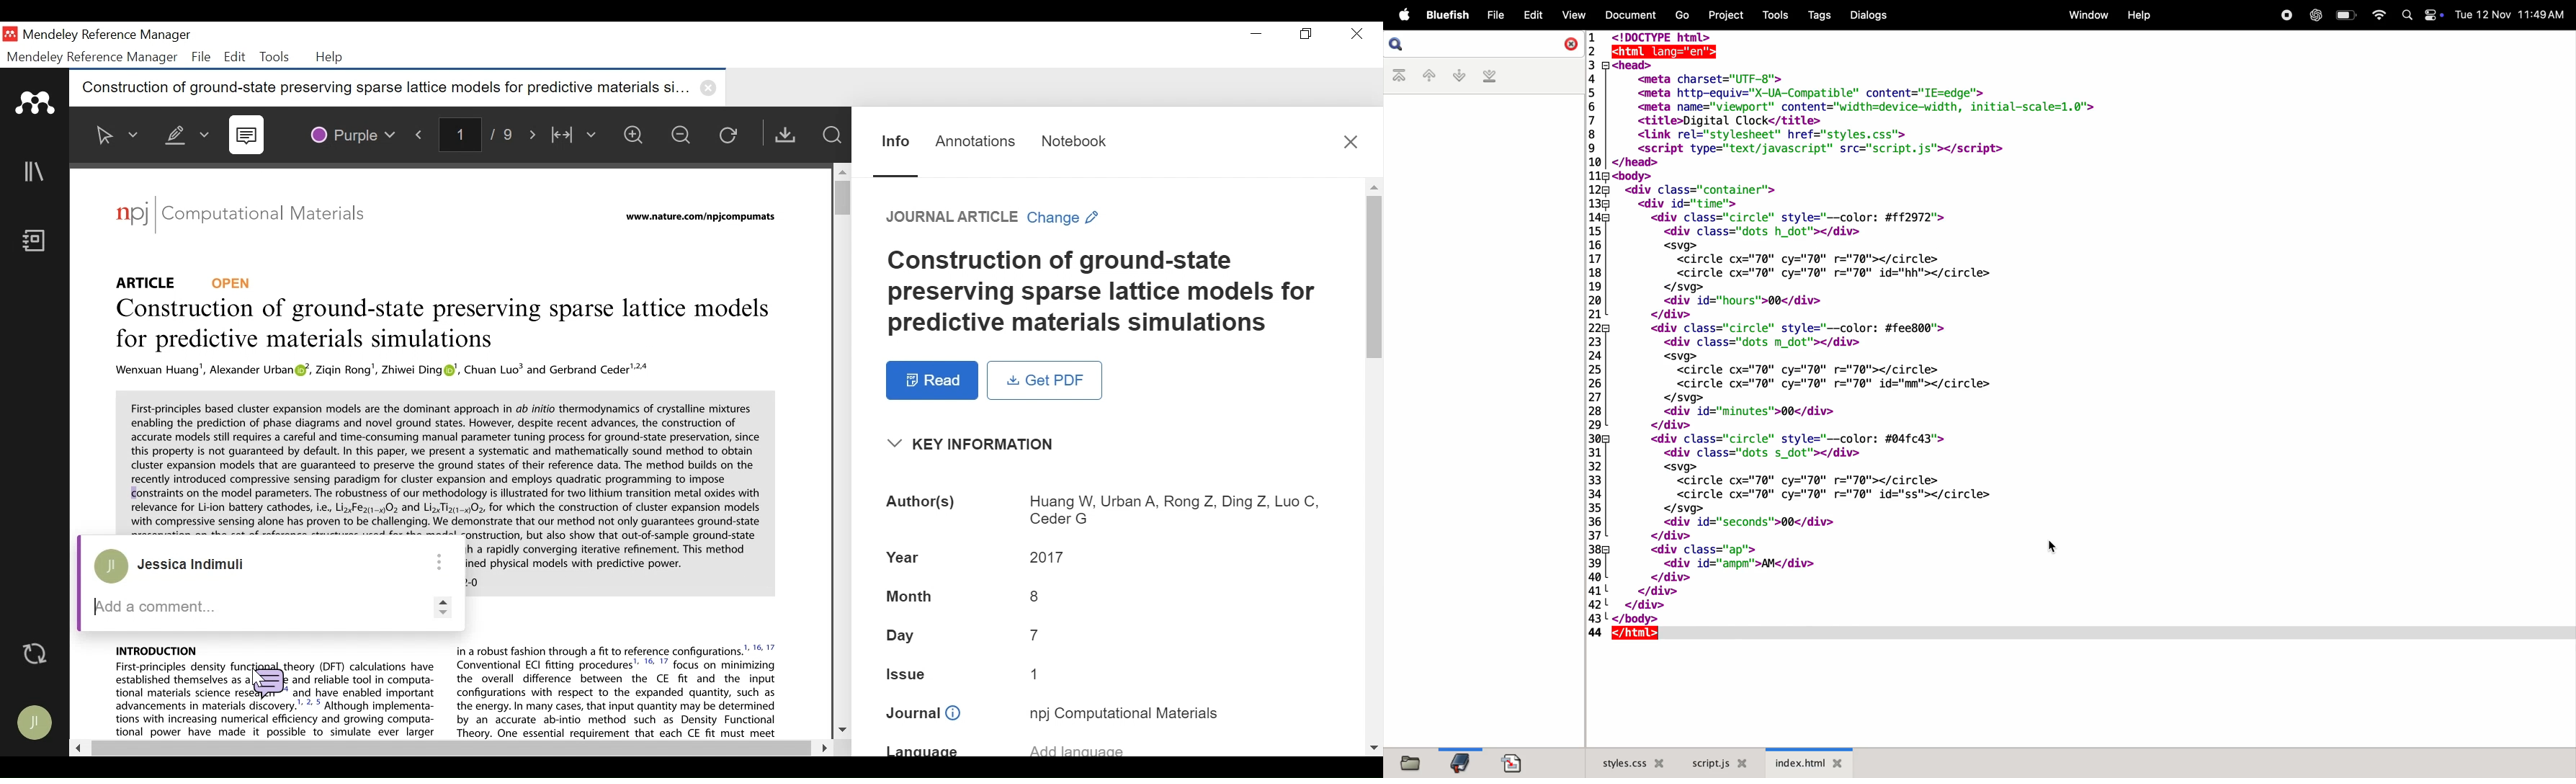  What do you see at coordinates (37, 724) in the screenshot?
I see `Avatar` at bounding box center [37, 724].